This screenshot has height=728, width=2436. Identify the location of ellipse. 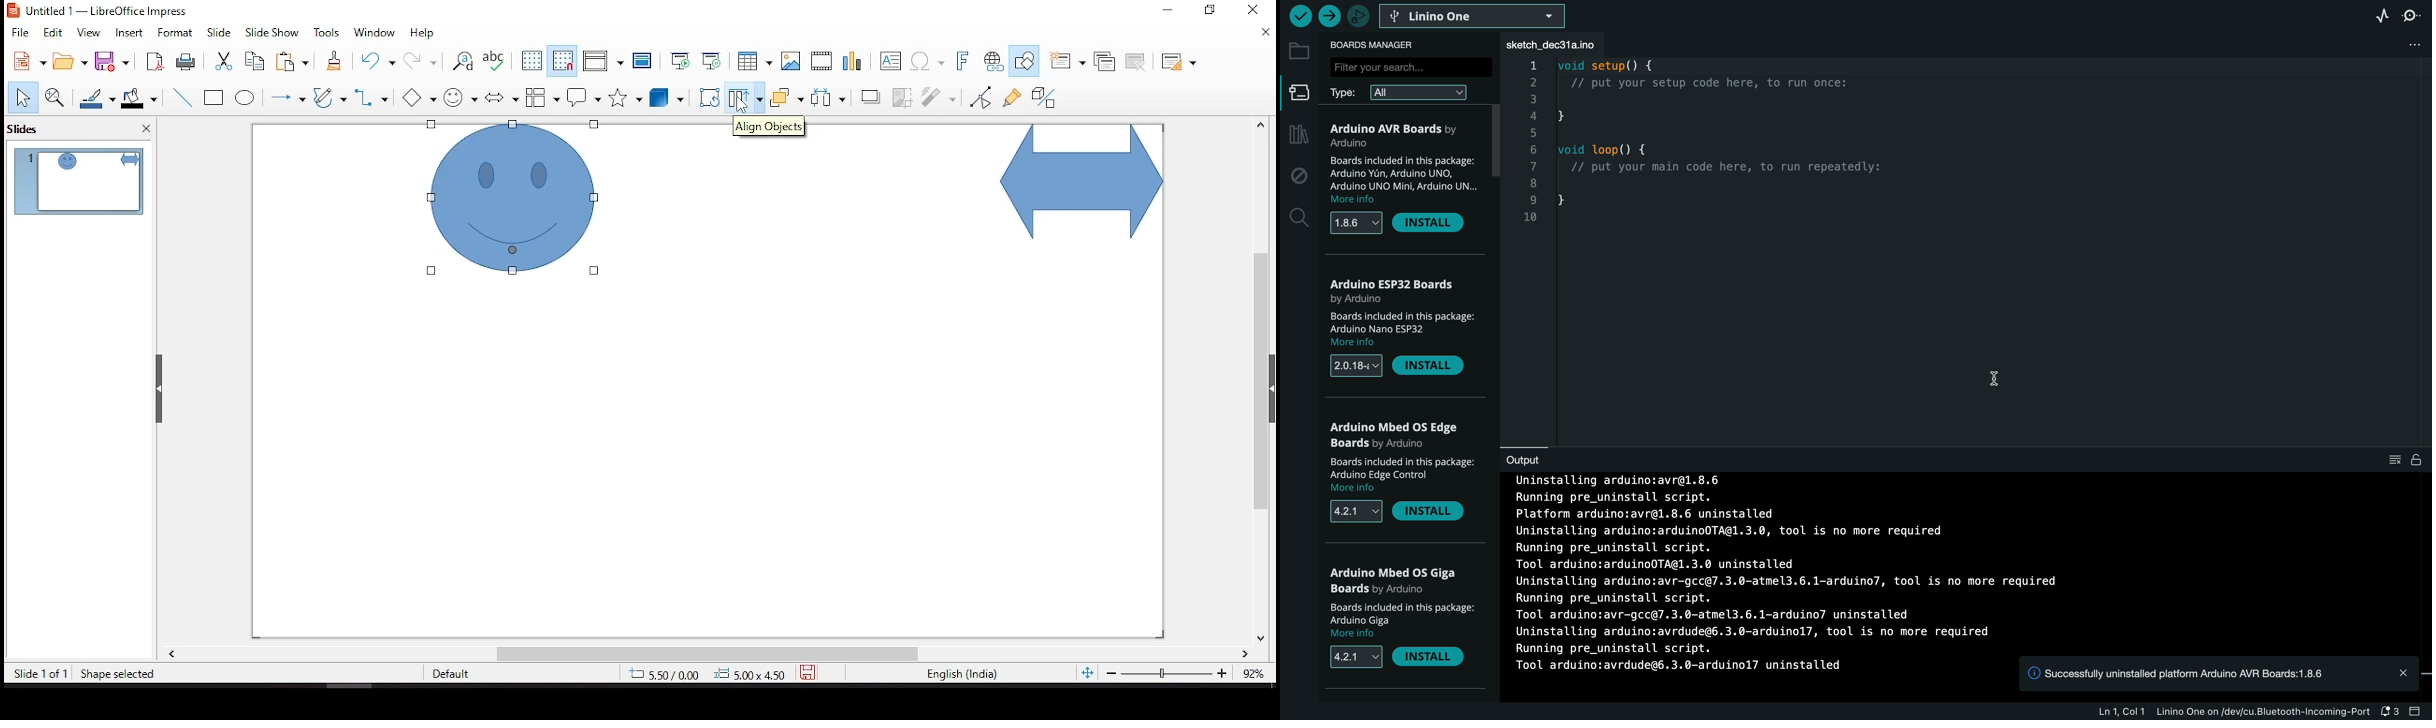
(245, 98).